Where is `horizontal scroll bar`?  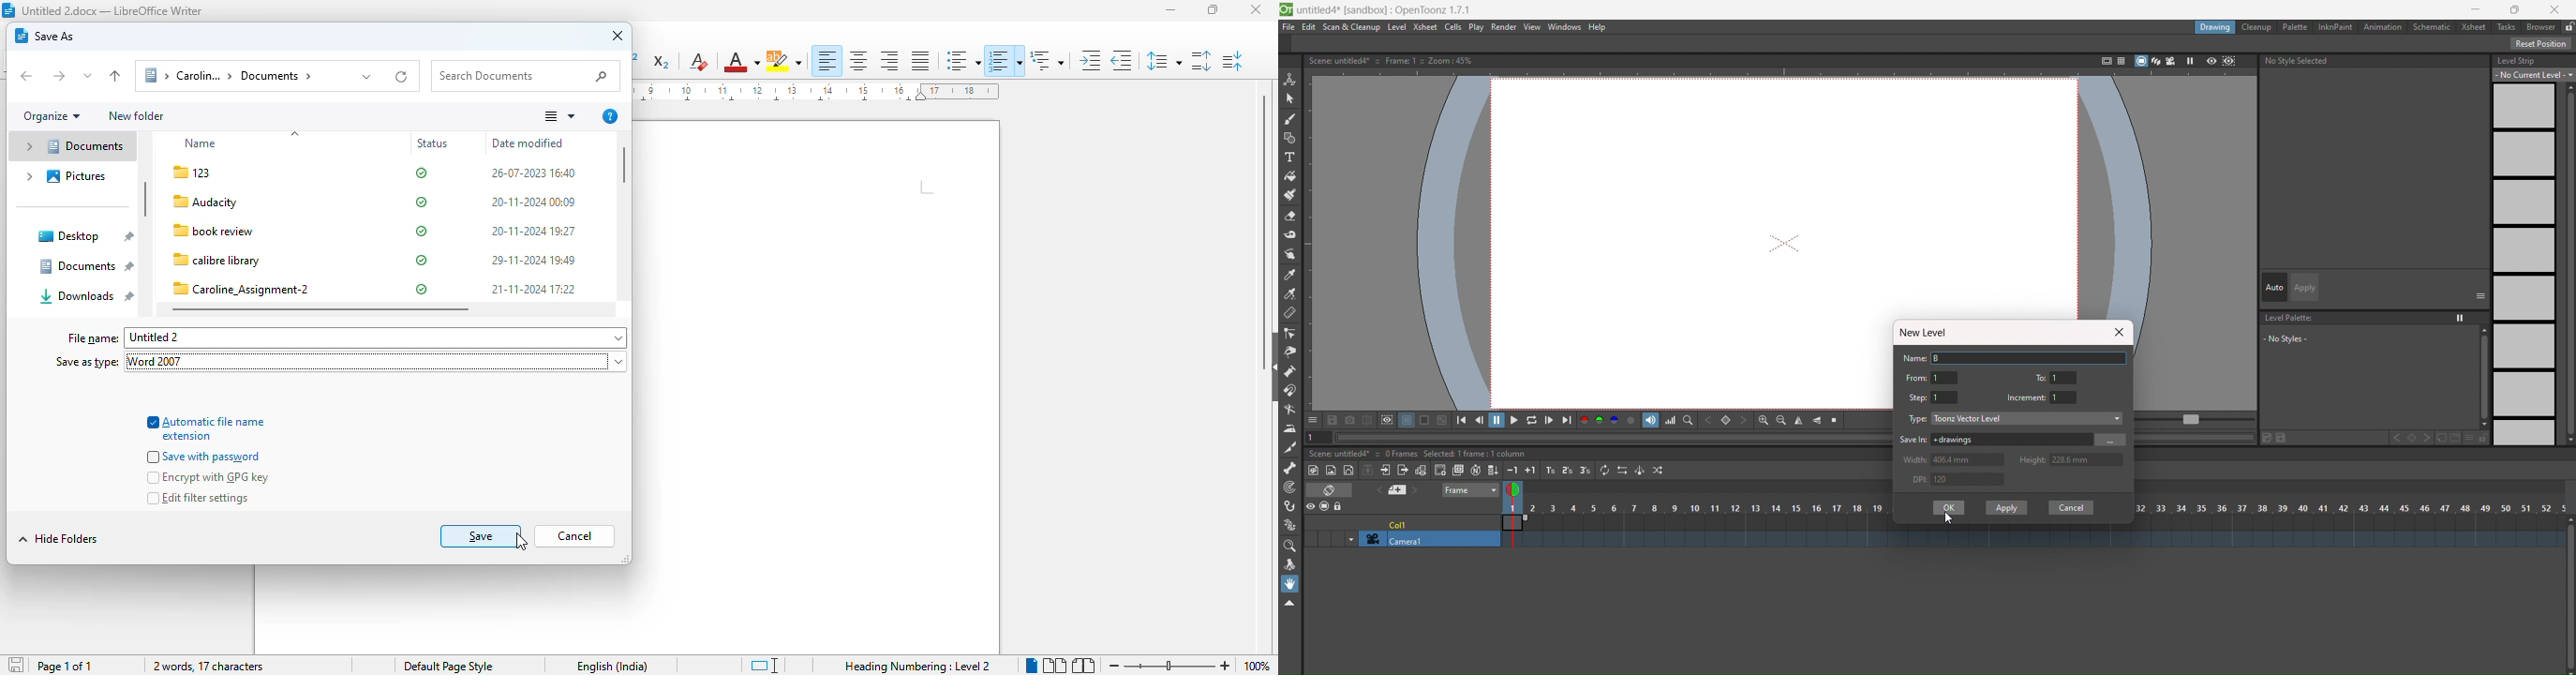
horizontal scroll bar is located at coordinates (320, 309).